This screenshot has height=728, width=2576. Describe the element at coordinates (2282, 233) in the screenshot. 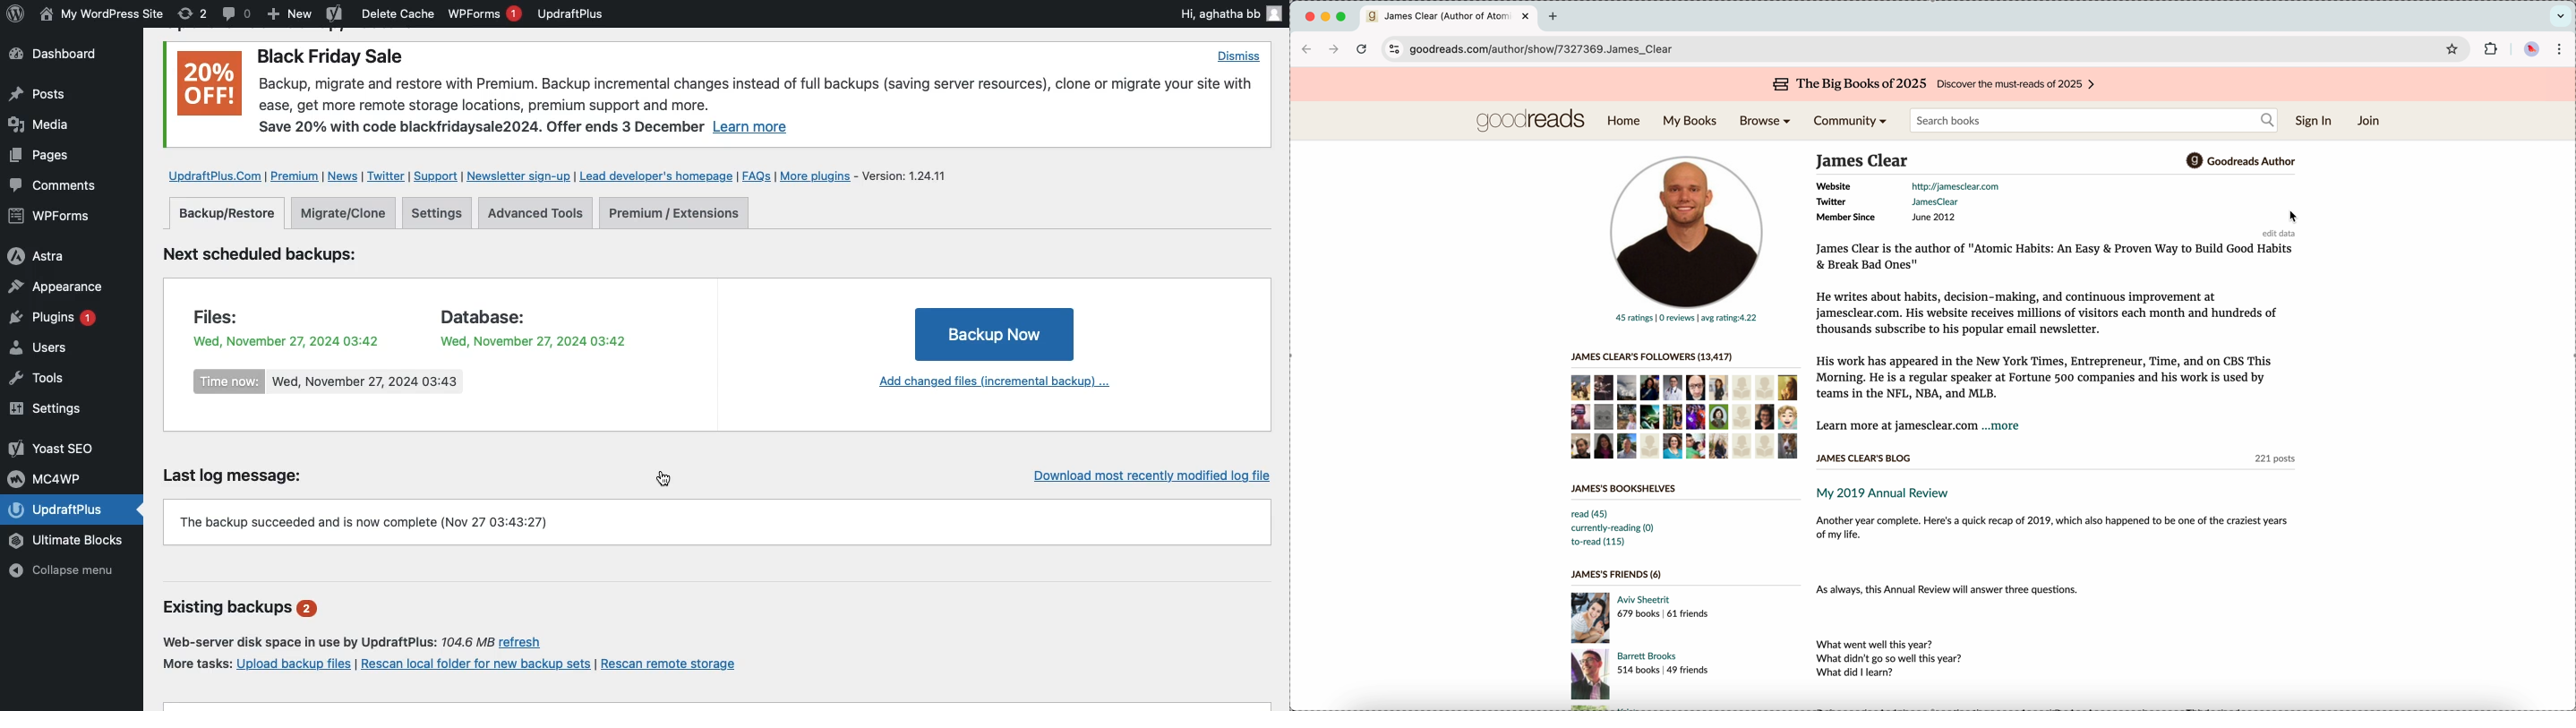

I see `edit data` at that location.